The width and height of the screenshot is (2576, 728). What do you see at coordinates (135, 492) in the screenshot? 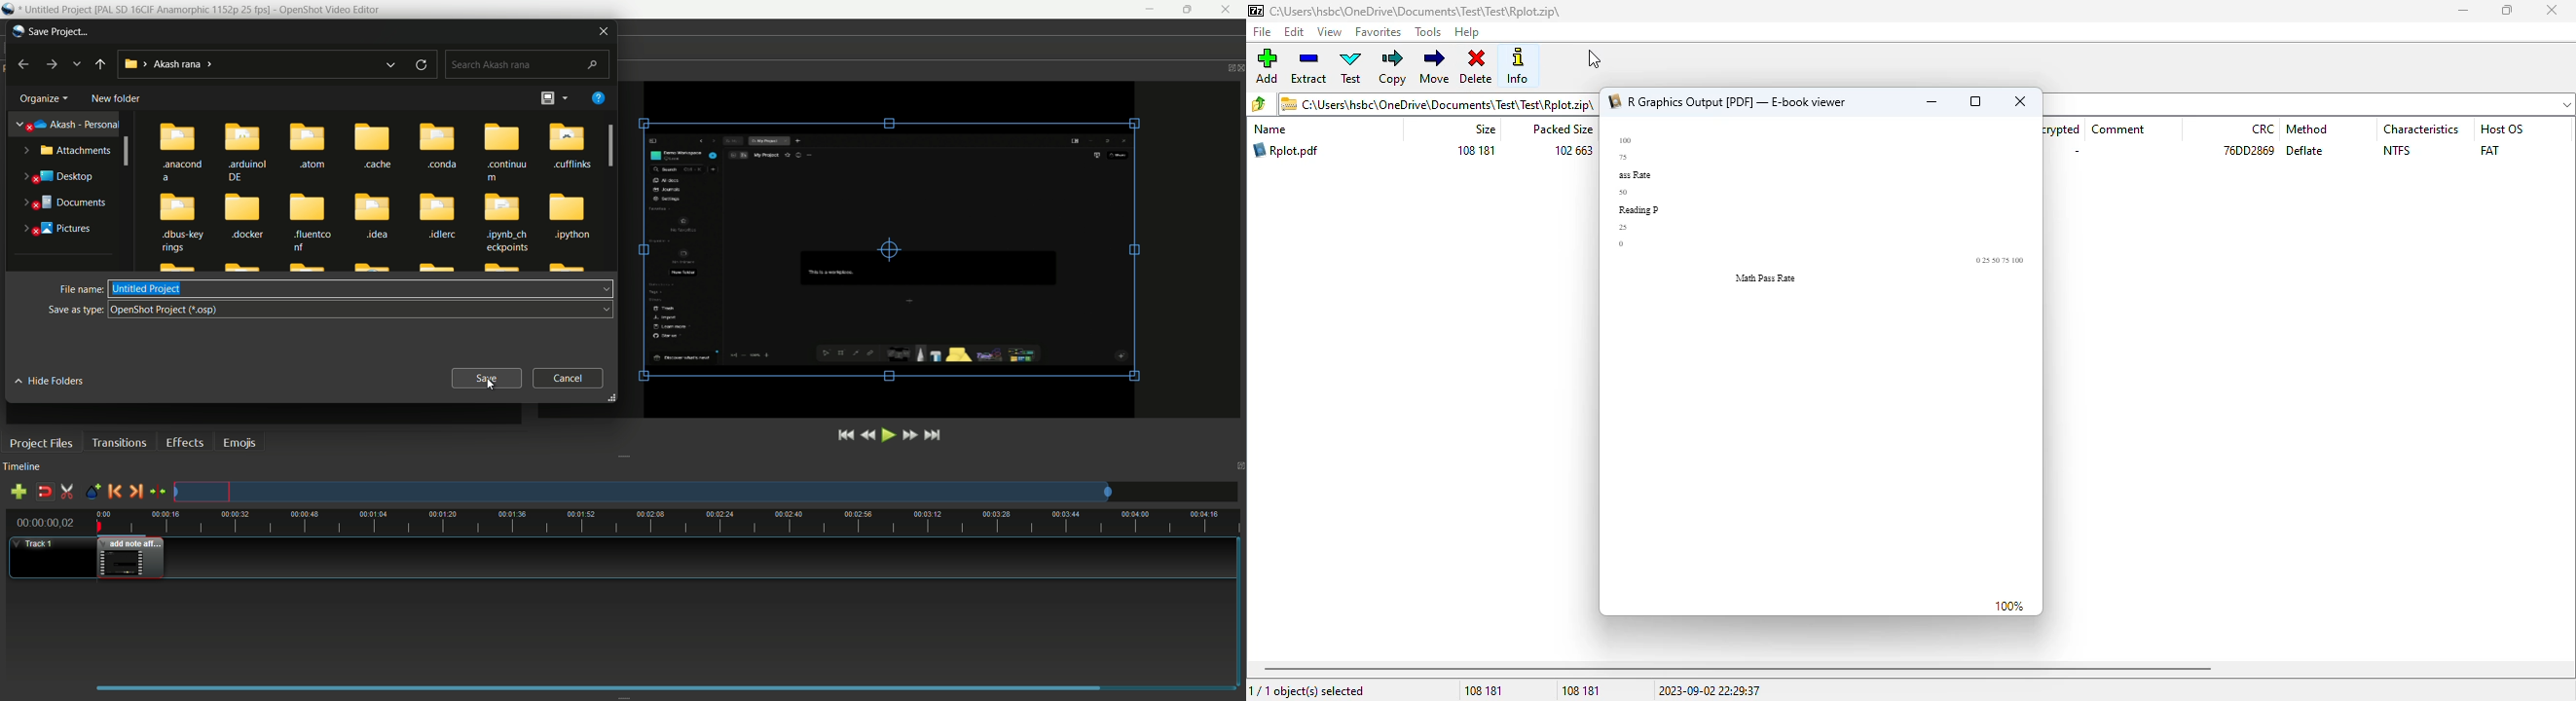
I see `next marker` at bounding box center [135, 492].